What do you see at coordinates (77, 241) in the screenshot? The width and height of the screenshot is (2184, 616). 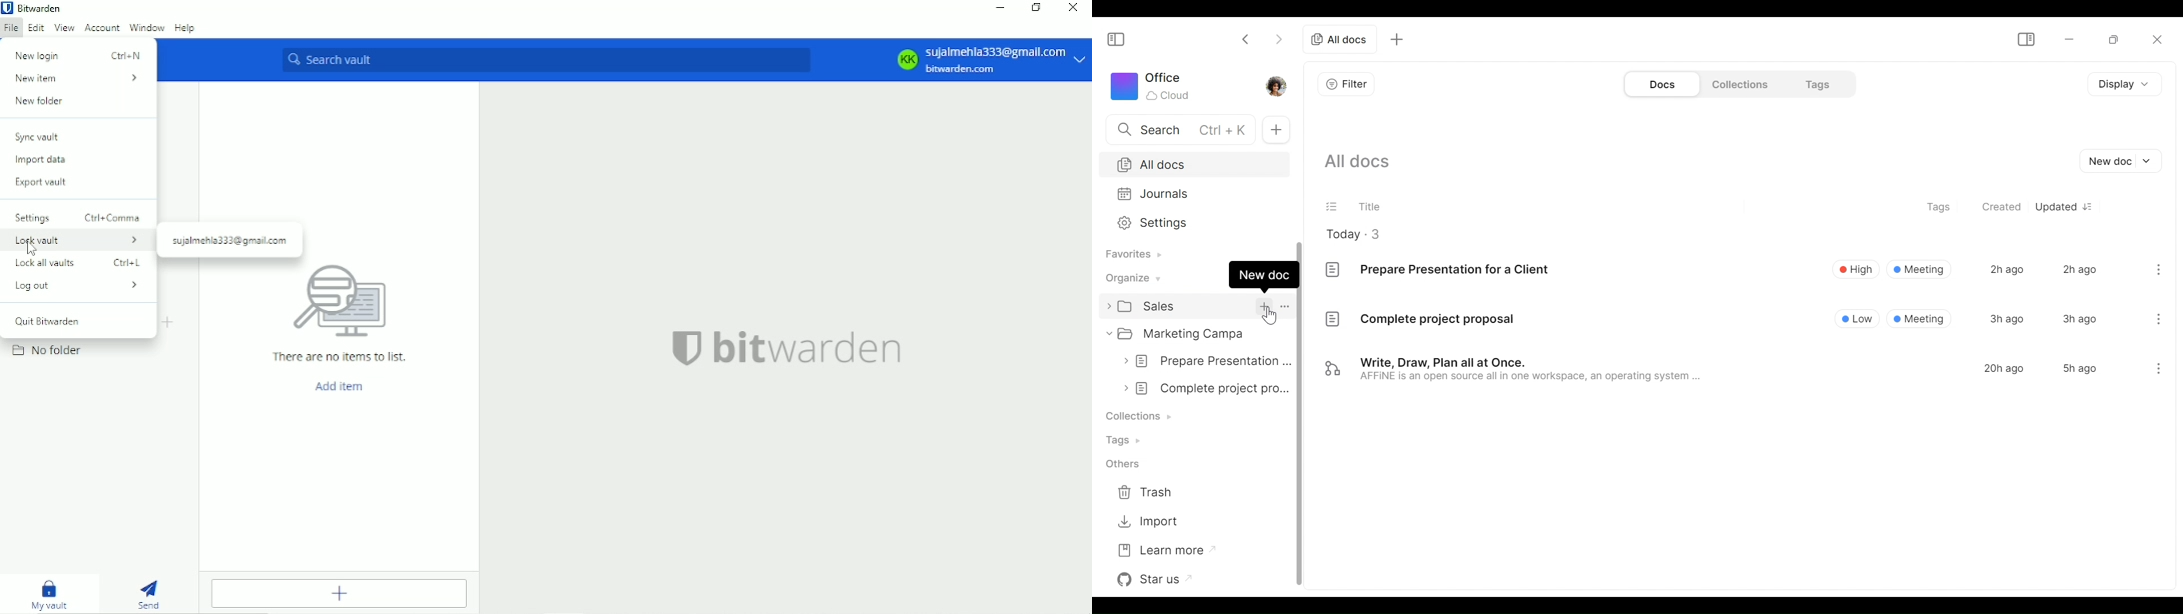 I see `Lock vault` at bounding box center [77, 241].